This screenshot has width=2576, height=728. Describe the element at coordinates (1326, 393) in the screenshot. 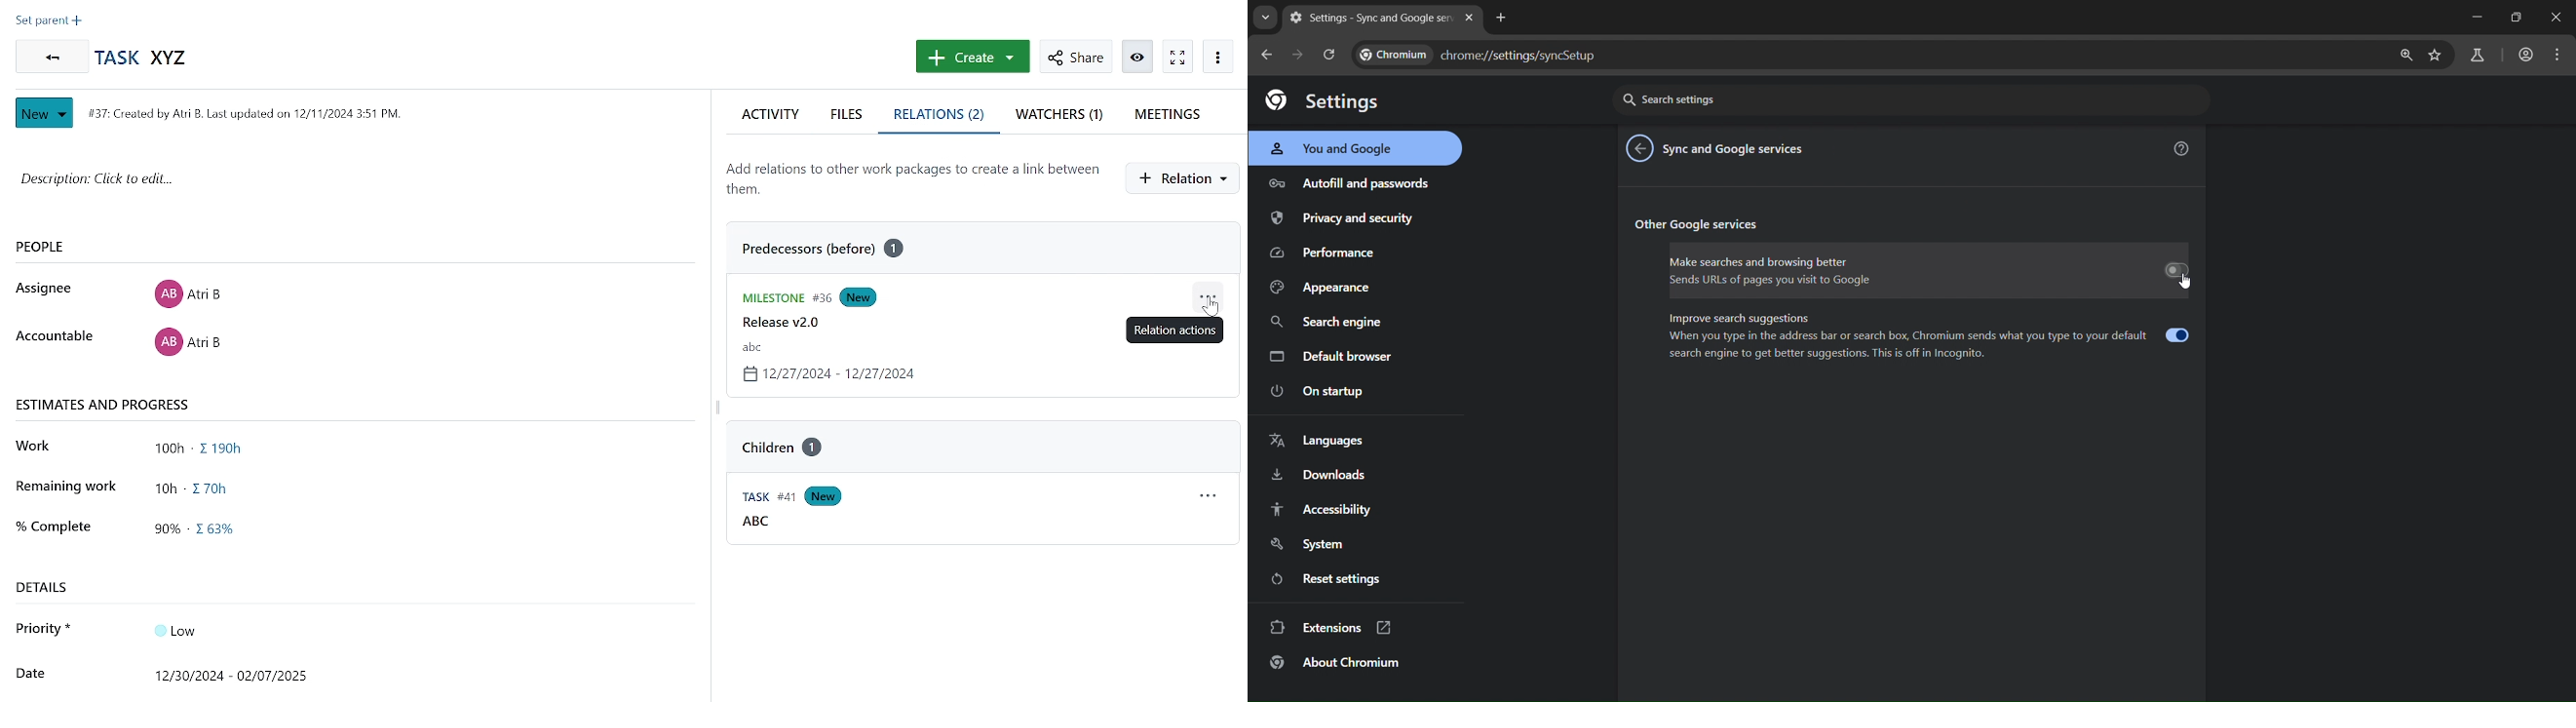

I see `on startup` at that location.